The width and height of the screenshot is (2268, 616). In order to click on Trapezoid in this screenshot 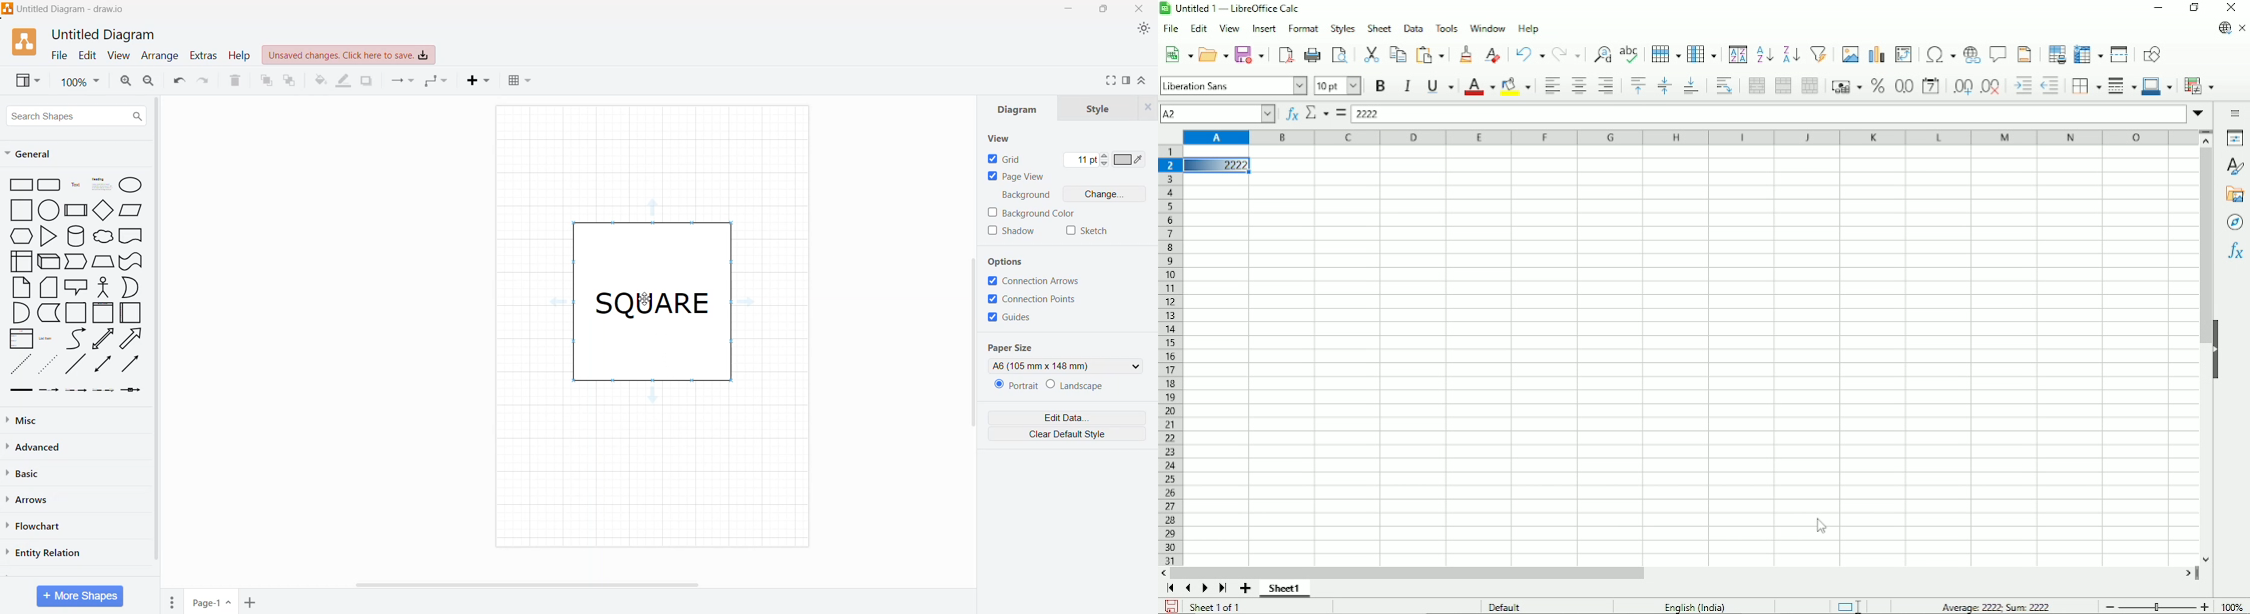, I will do `click(76, 262)`.